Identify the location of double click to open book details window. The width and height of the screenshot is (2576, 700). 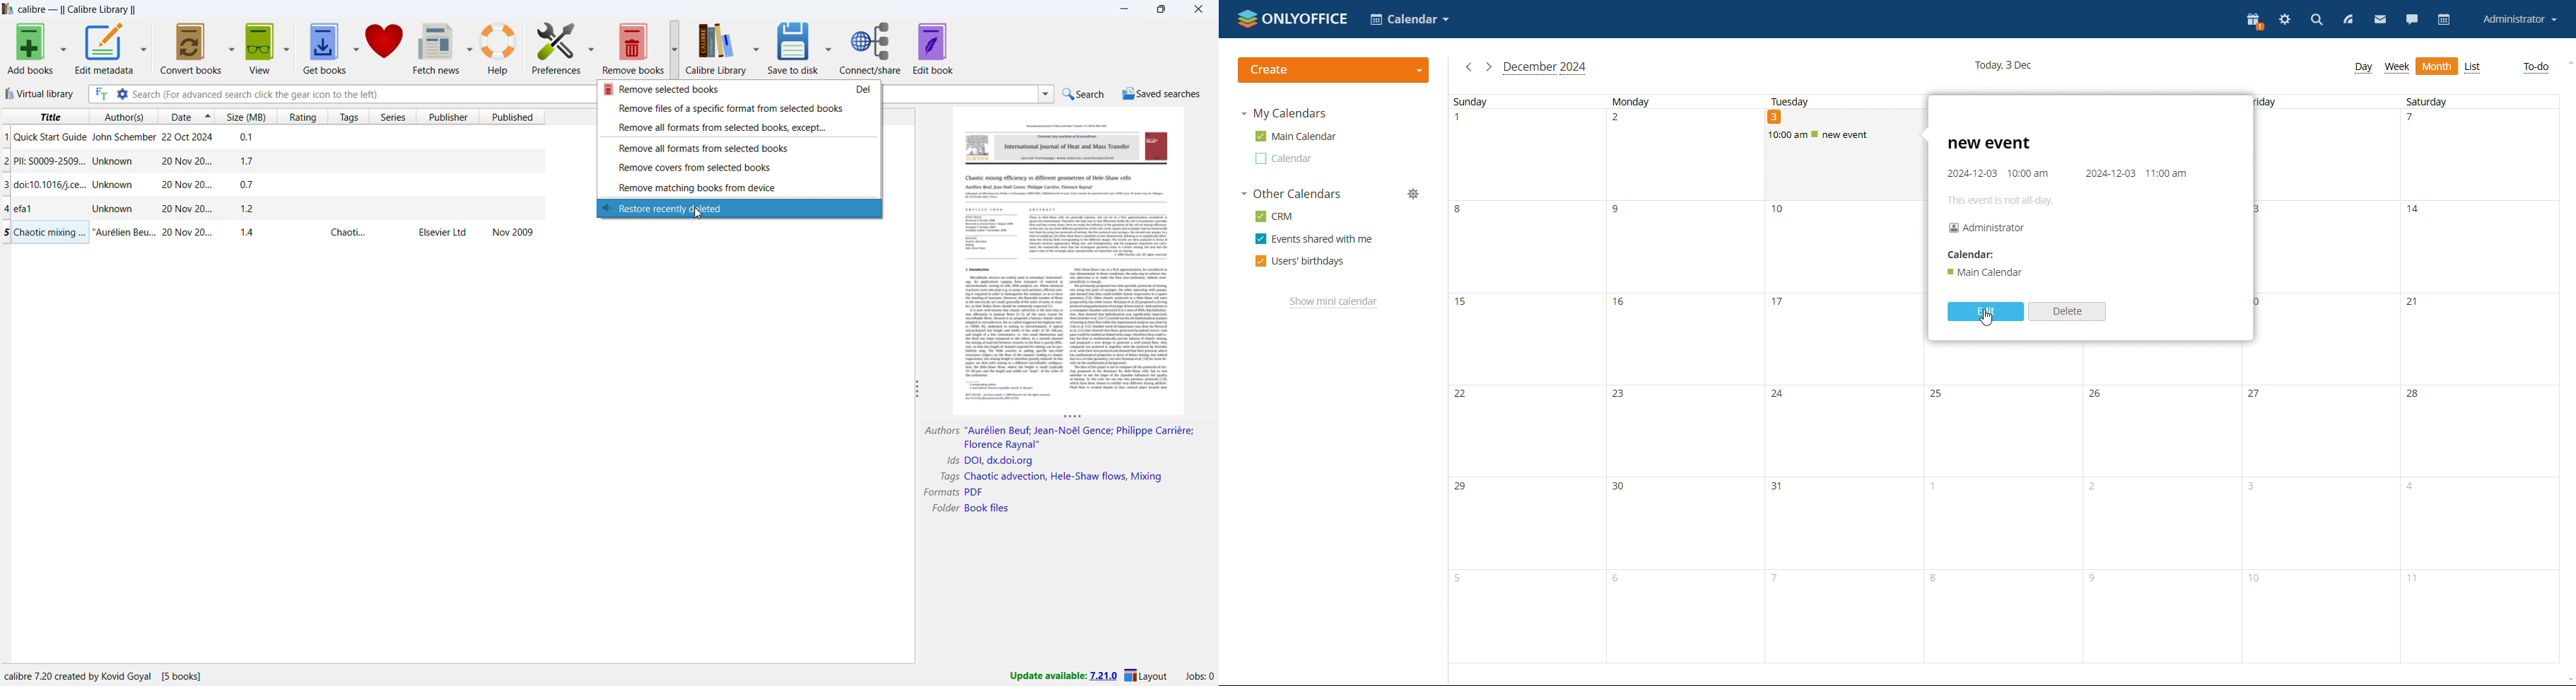
(1070, 259).